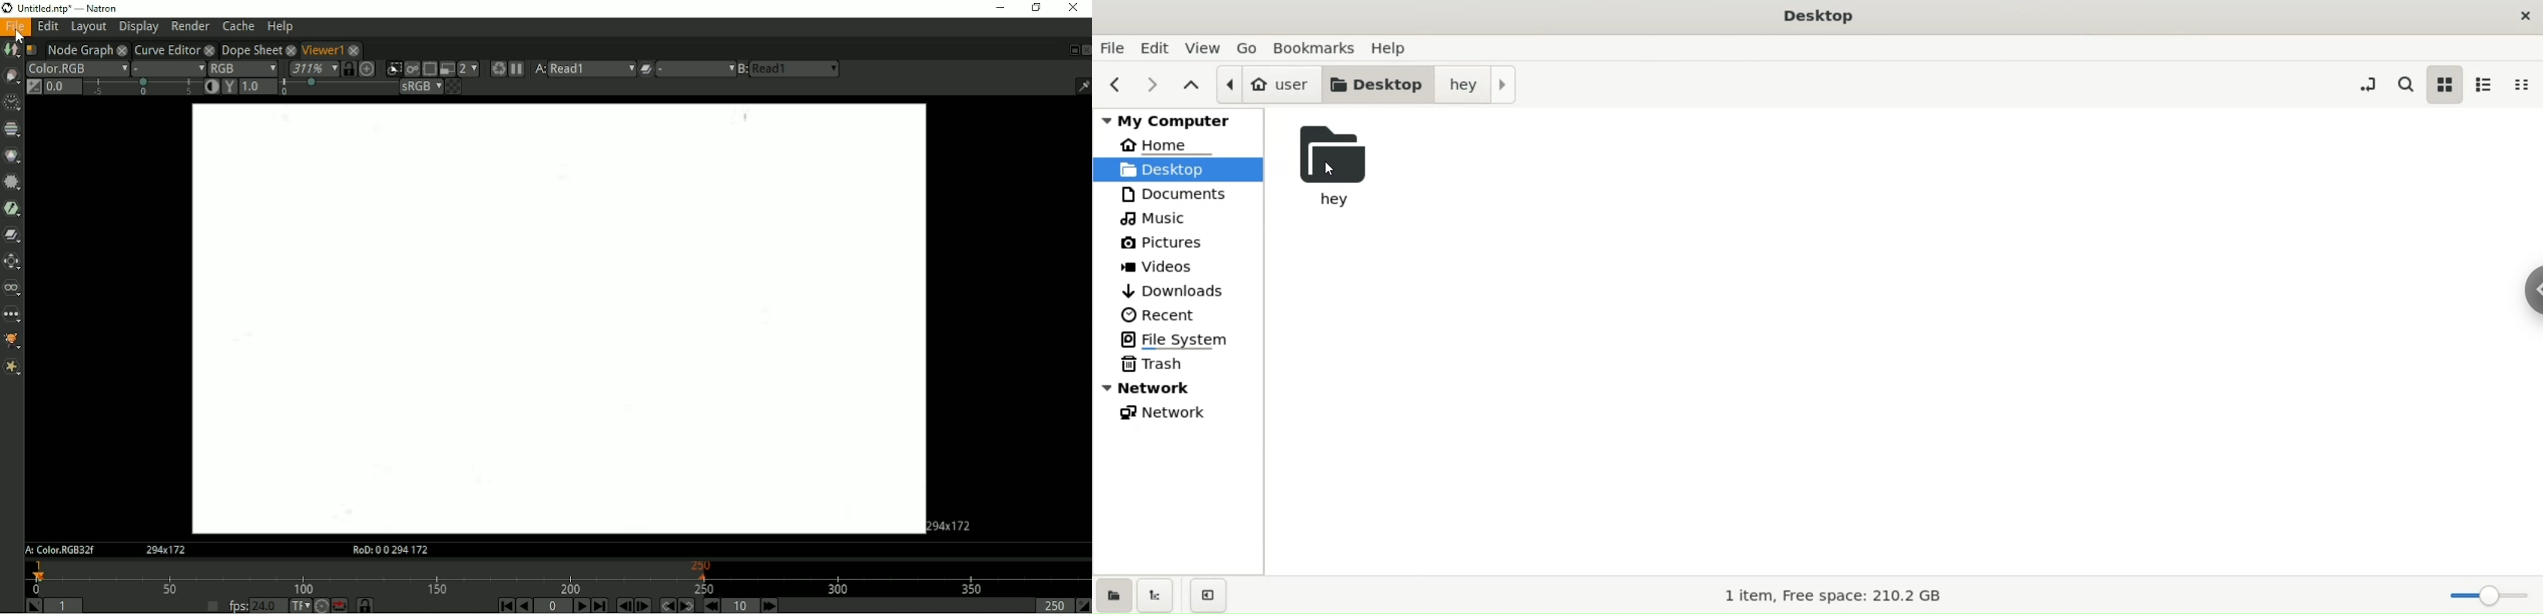 This screenshot has height=616, width=2548. Describe the element at coordinates (1153, 48) in the screenshot. I see `edit` at that location.